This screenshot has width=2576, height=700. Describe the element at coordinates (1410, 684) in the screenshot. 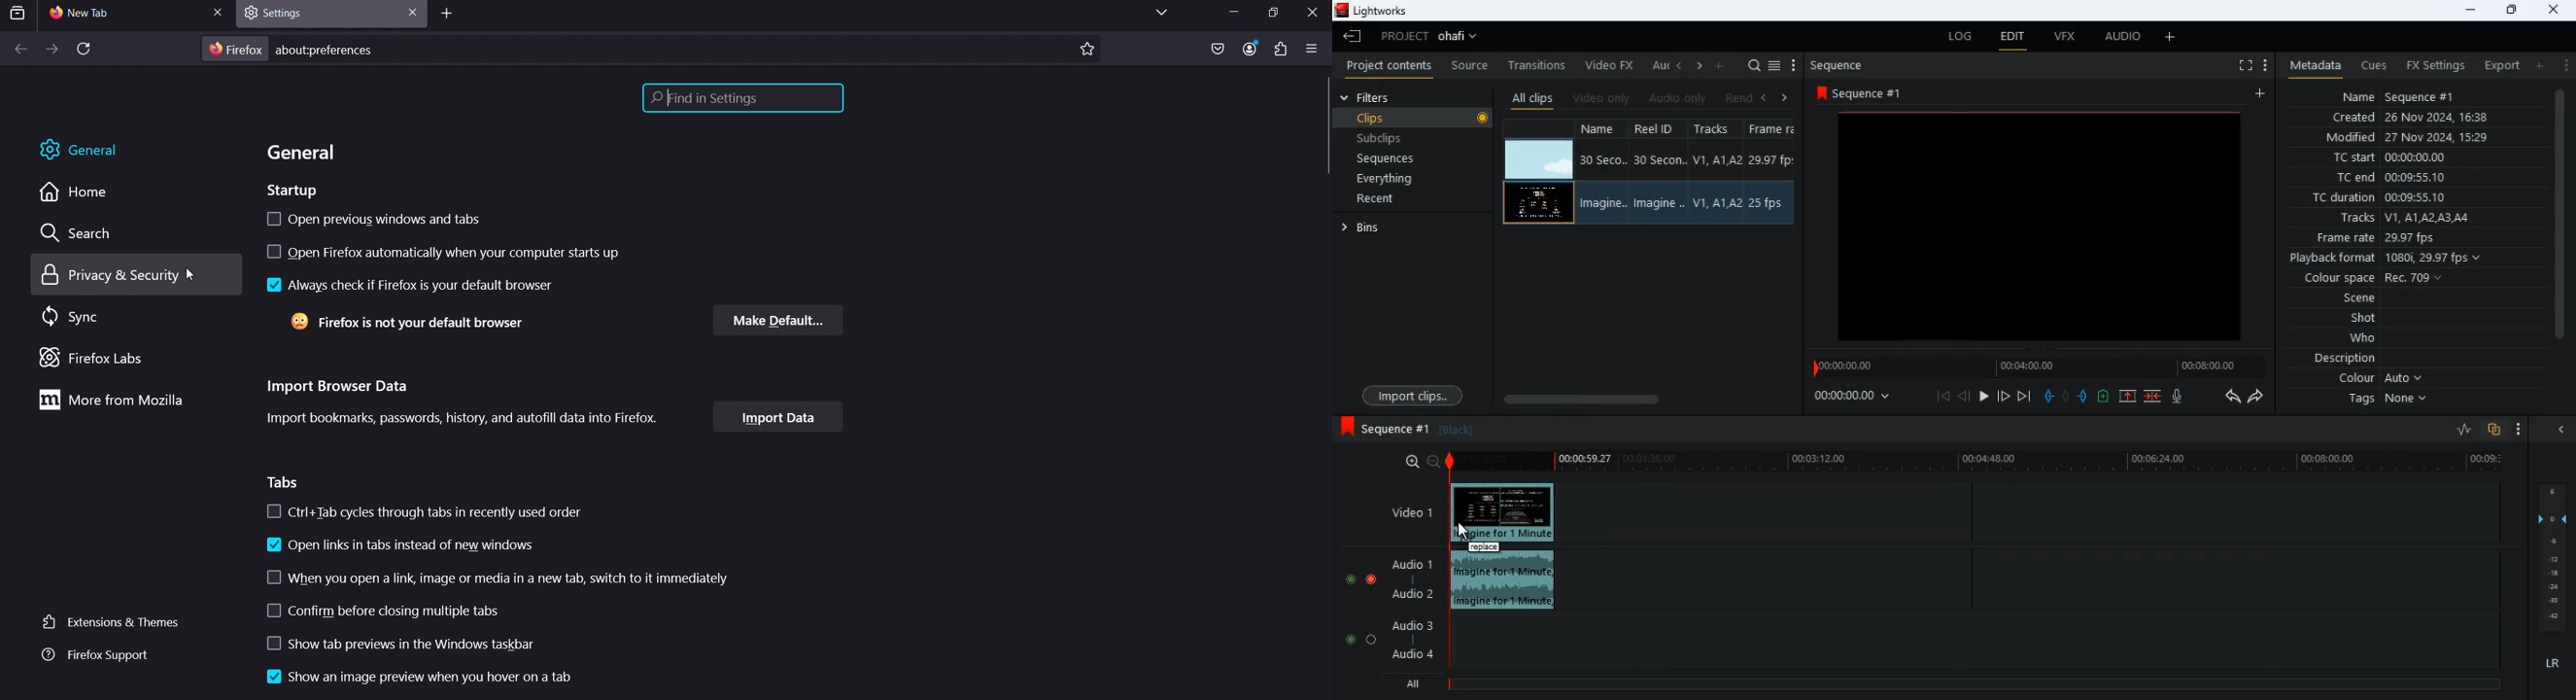

I see `all` at that location.